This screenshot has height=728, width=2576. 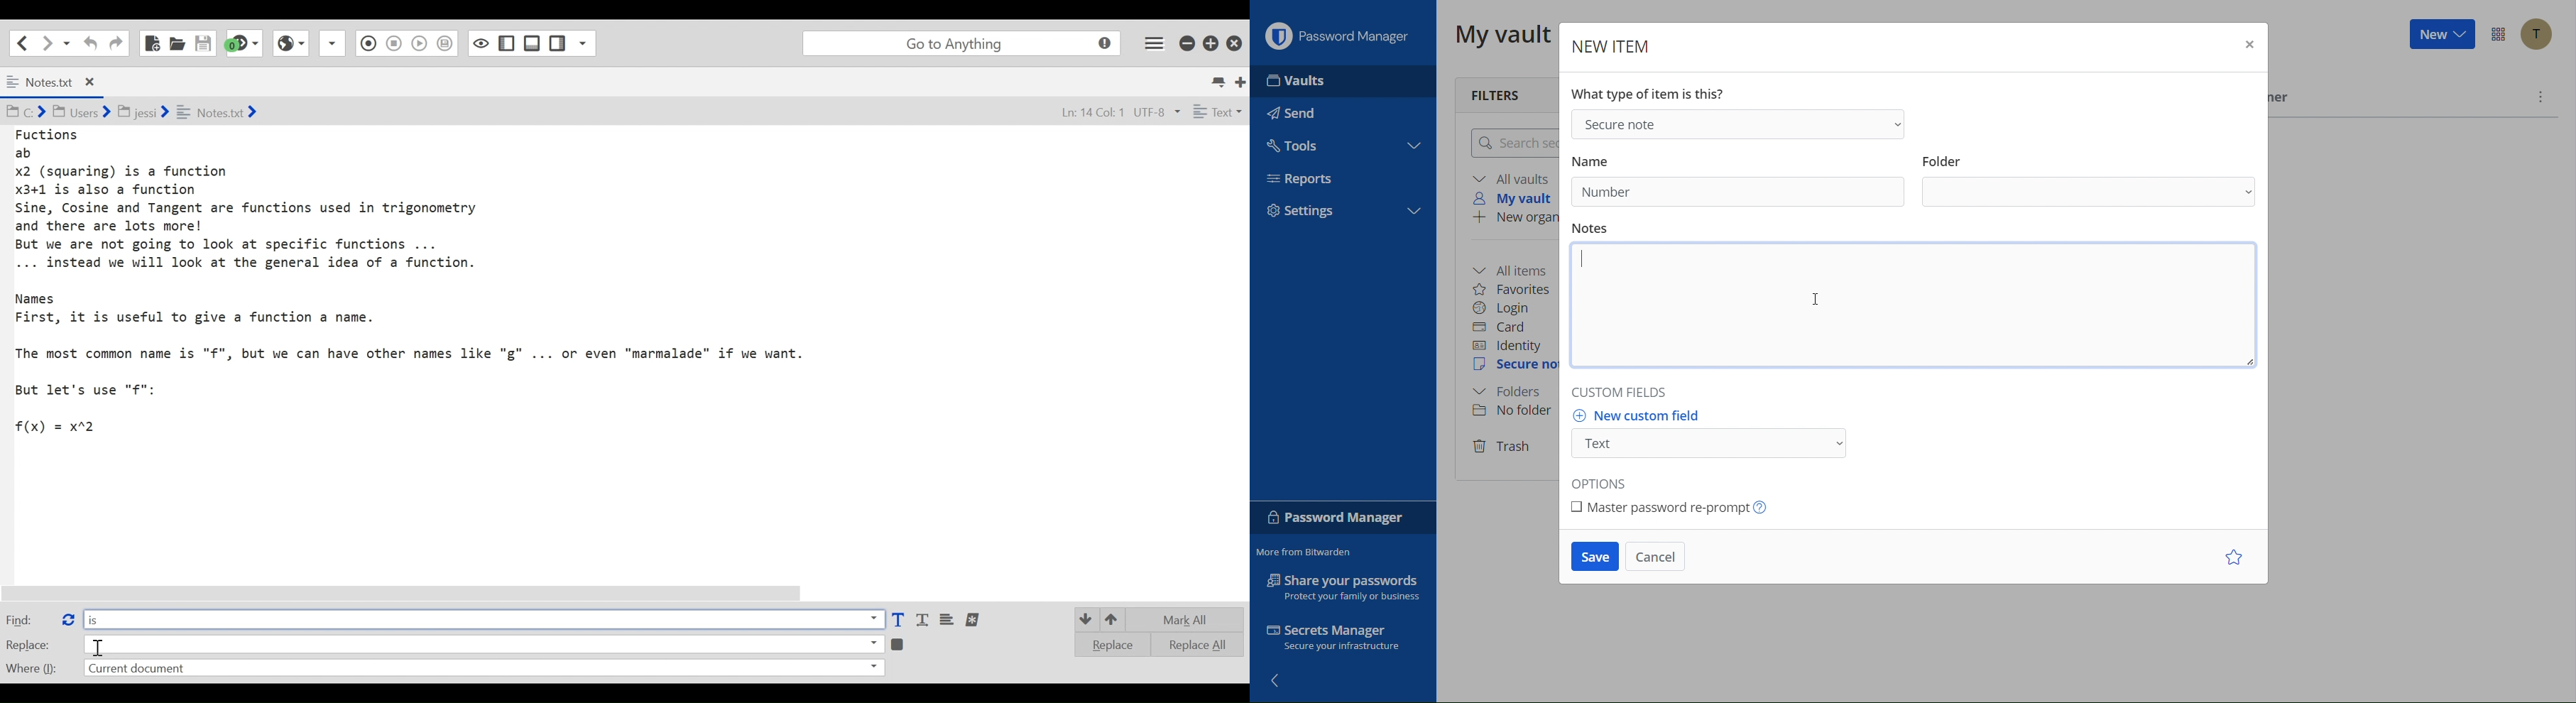 I want to click on Send, so click(x=1297, y=113).